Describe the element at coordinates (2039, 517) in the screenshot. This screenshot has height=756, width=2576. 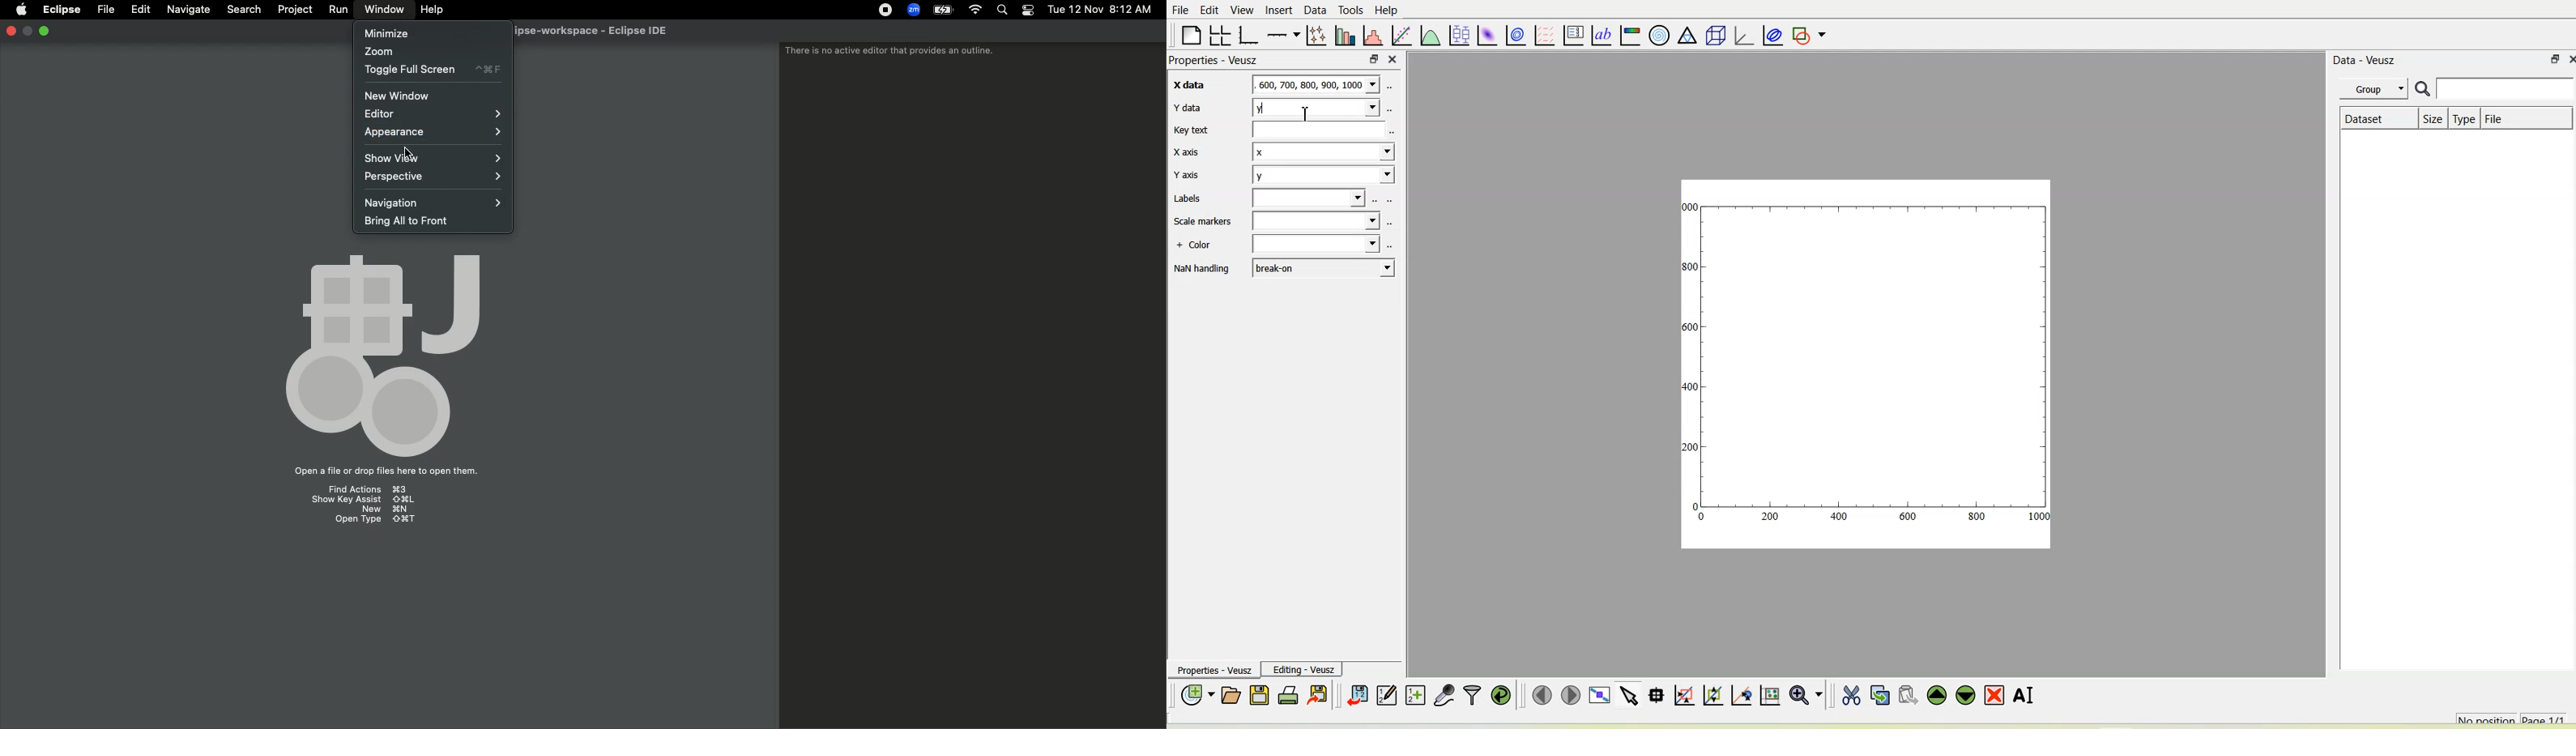
I see `1000` at that location.